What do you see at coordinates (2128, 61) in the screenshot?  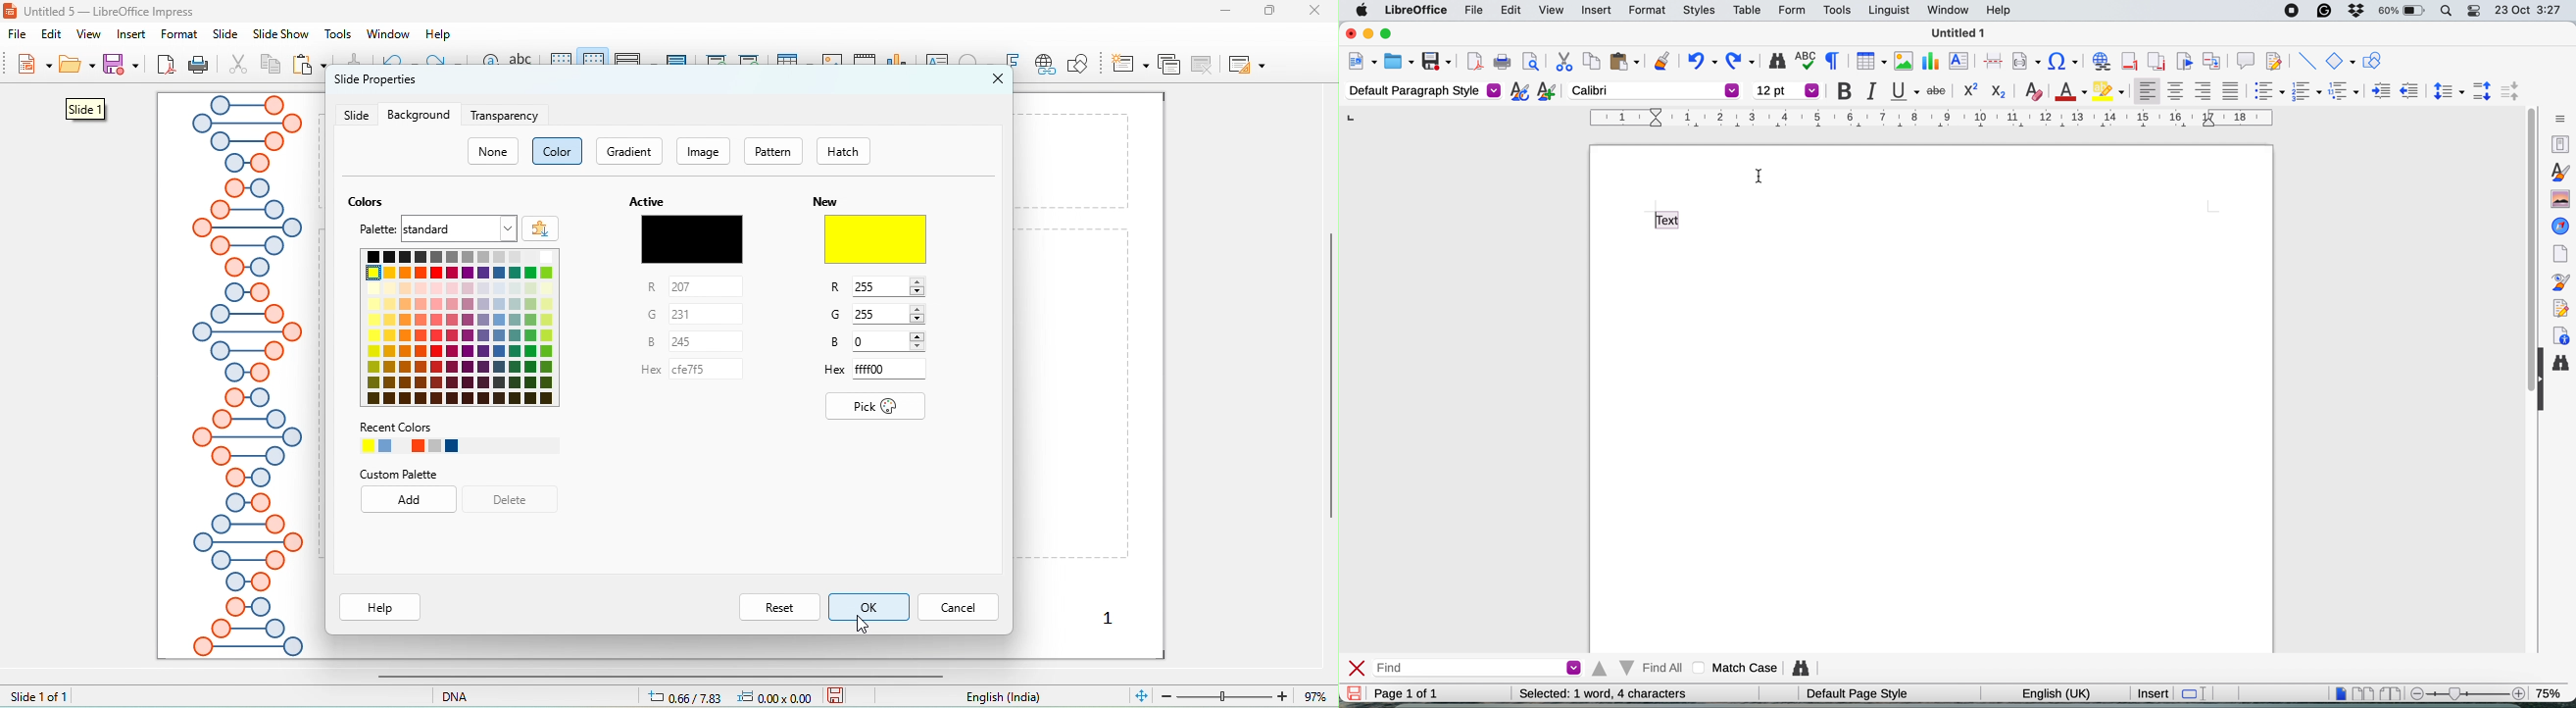 I see `insert footnote` at bounding box center [2128, 61].